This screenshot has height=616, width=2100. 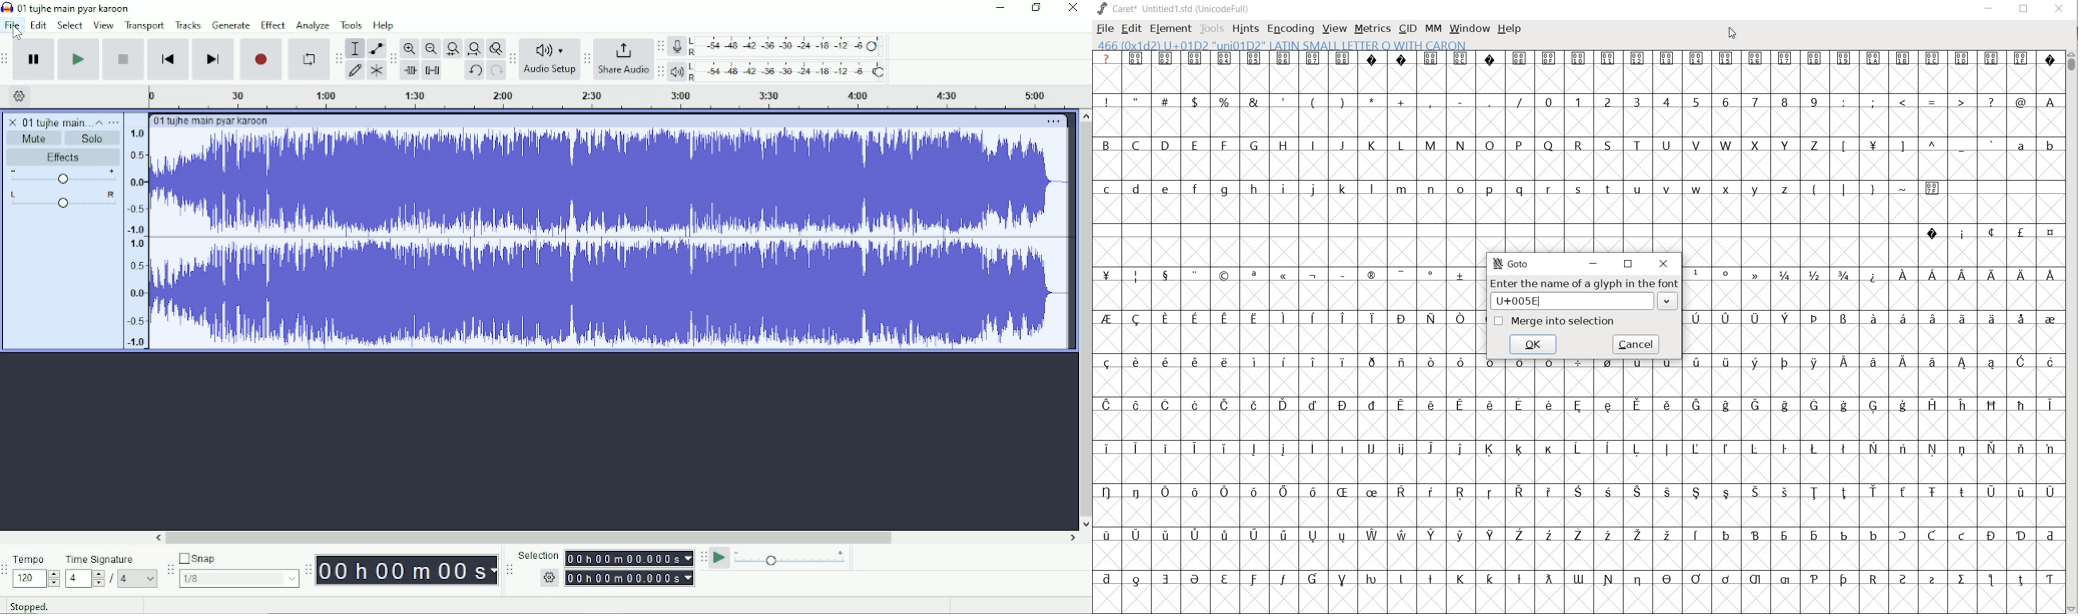 I want to click on Envelope tool, so click(x=375, y=49).